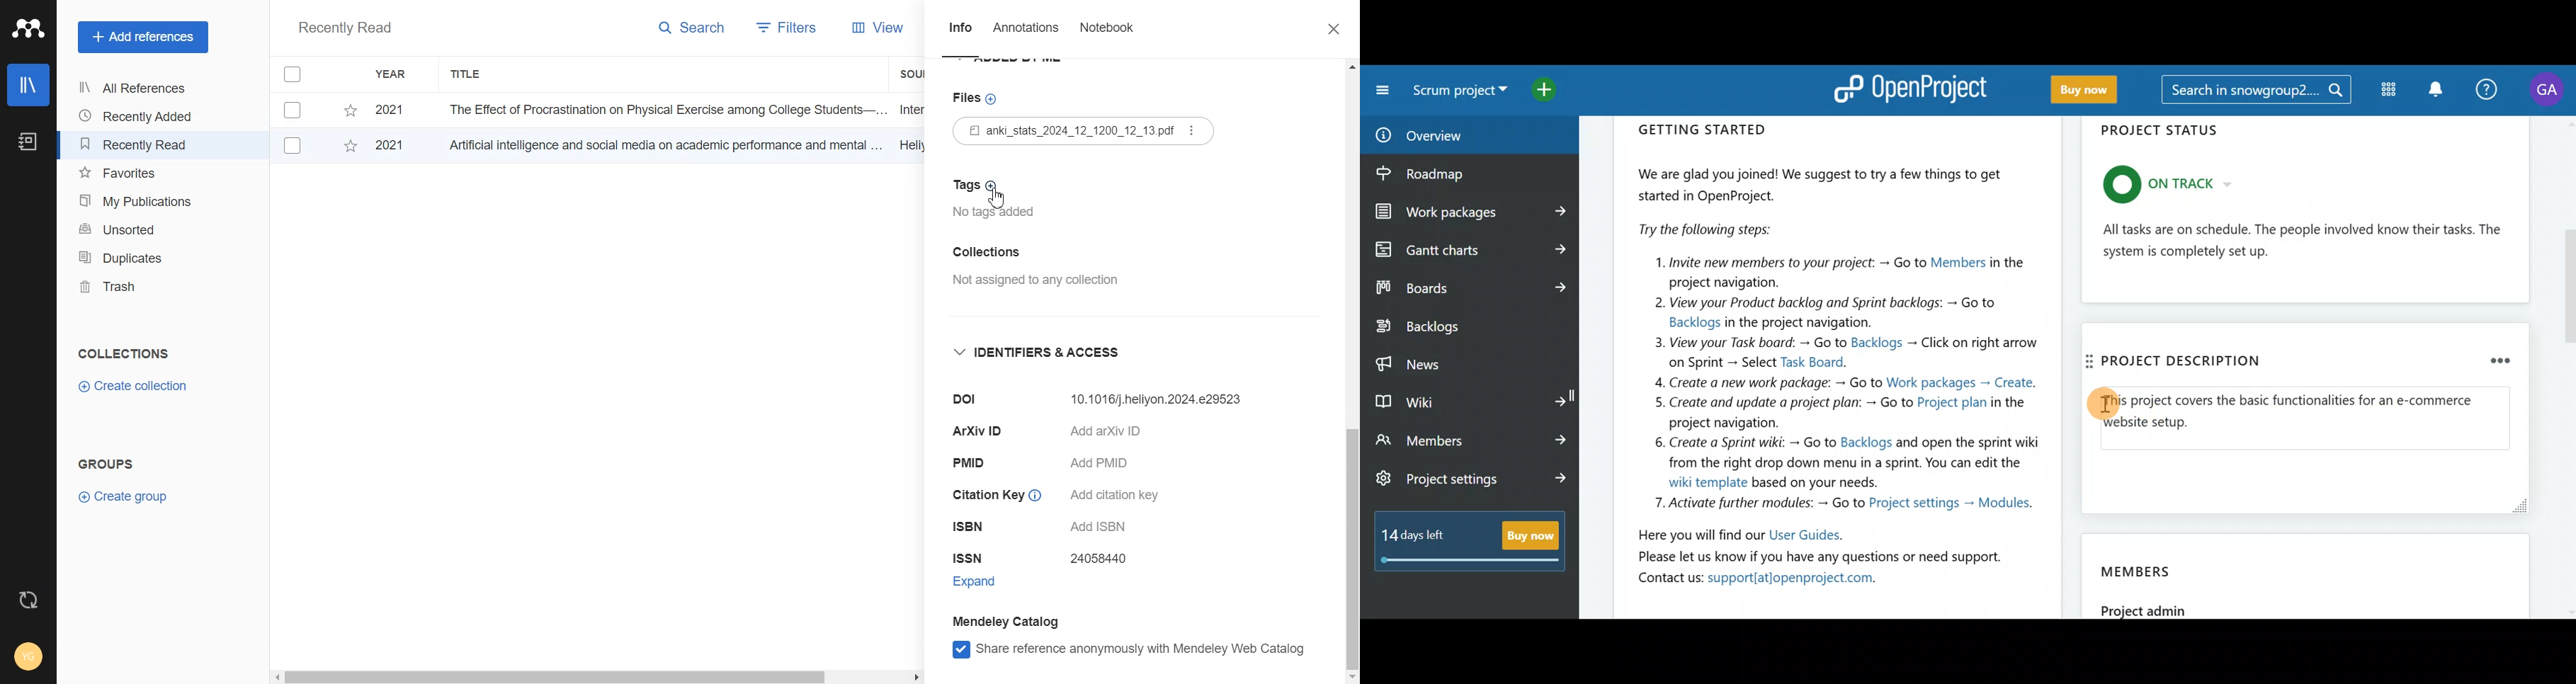 Image resolution: width=2576 pixels, height=700 pixels. I want to click on Collections, so click(123, 353).